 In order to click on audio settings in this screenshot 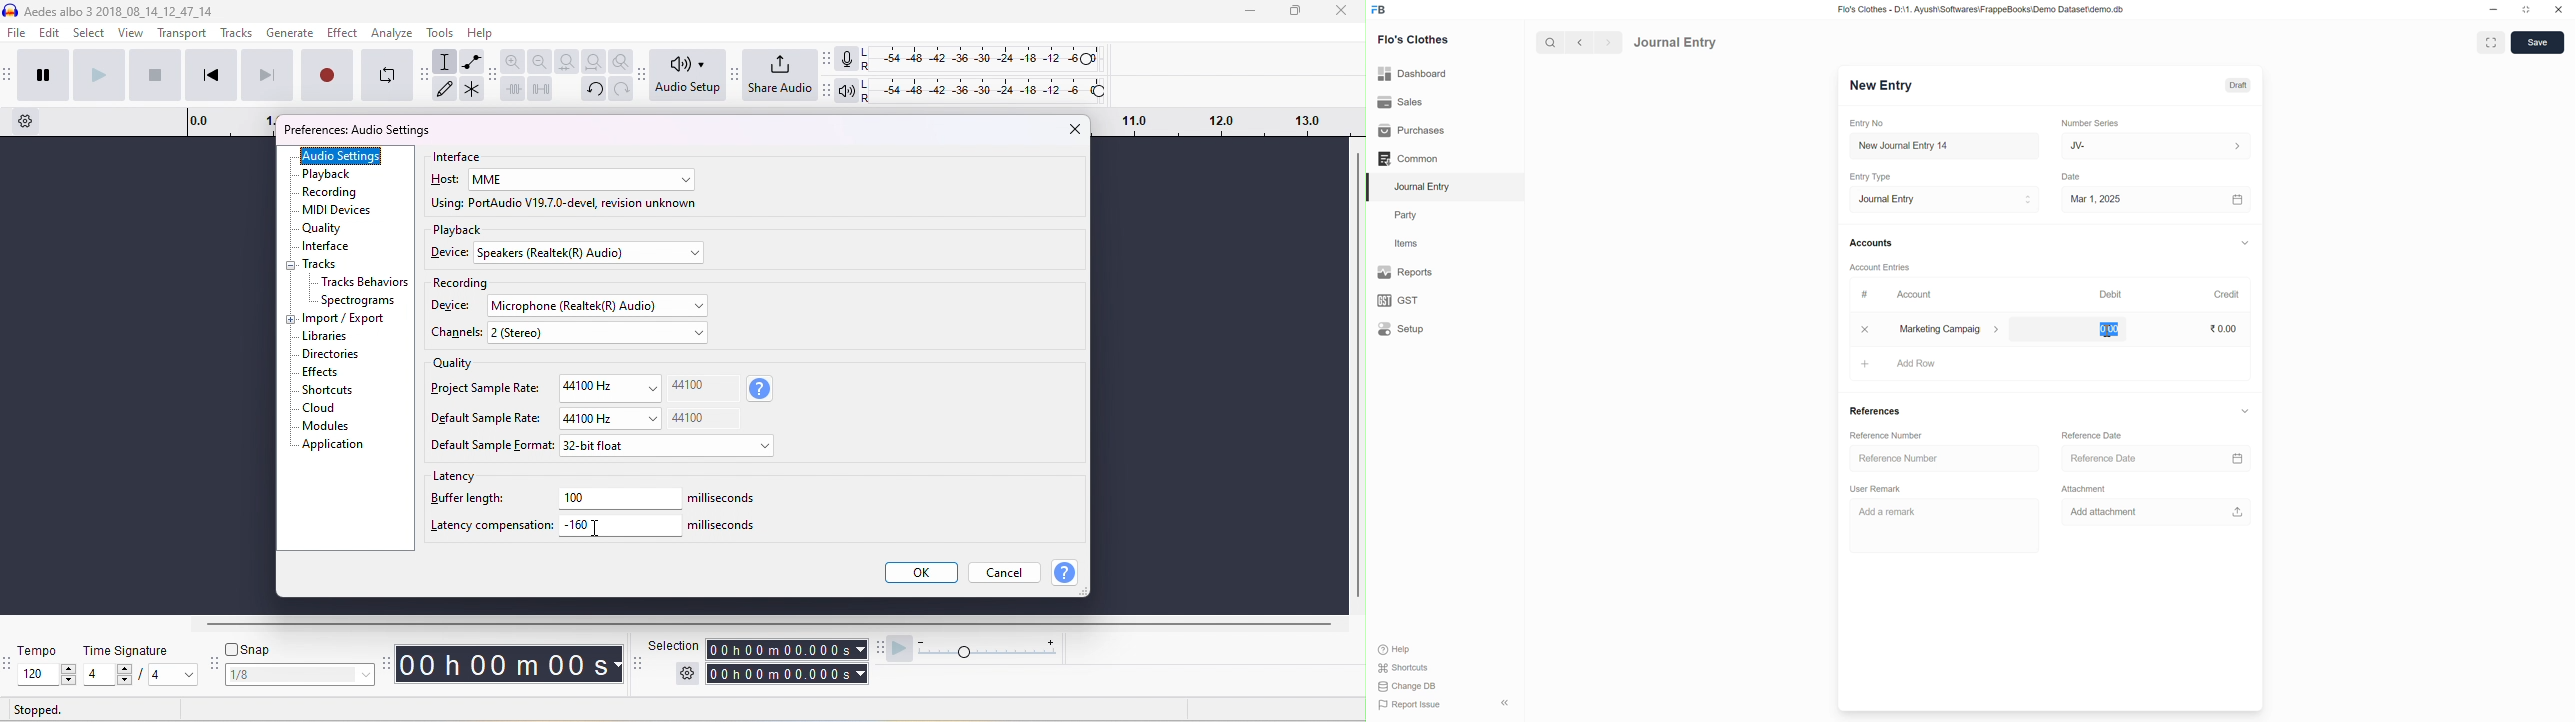, I will do `click(342, 156)`.